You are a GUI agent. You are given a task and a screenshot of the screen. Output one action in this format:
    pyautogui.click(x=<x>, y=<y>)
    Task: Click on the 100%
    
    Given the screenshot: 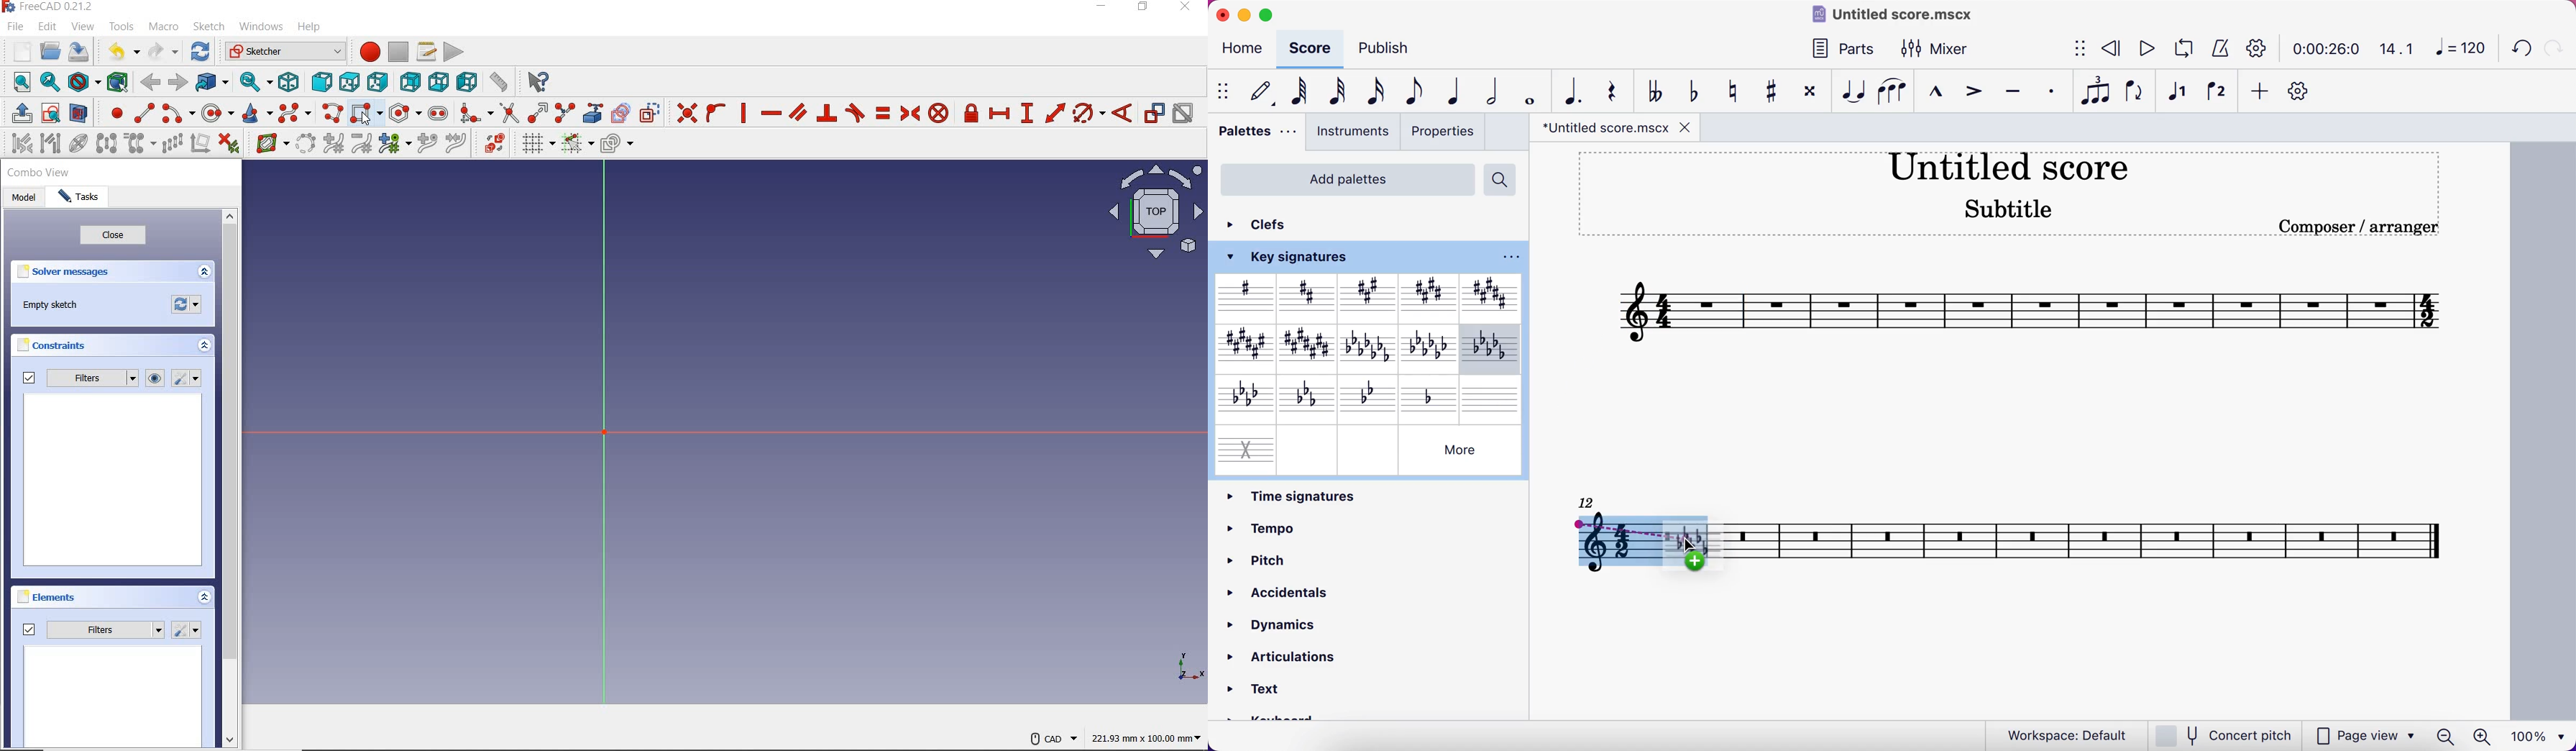 What is the action you would take?
    pyautogui.click(x=2541, y=736)
    